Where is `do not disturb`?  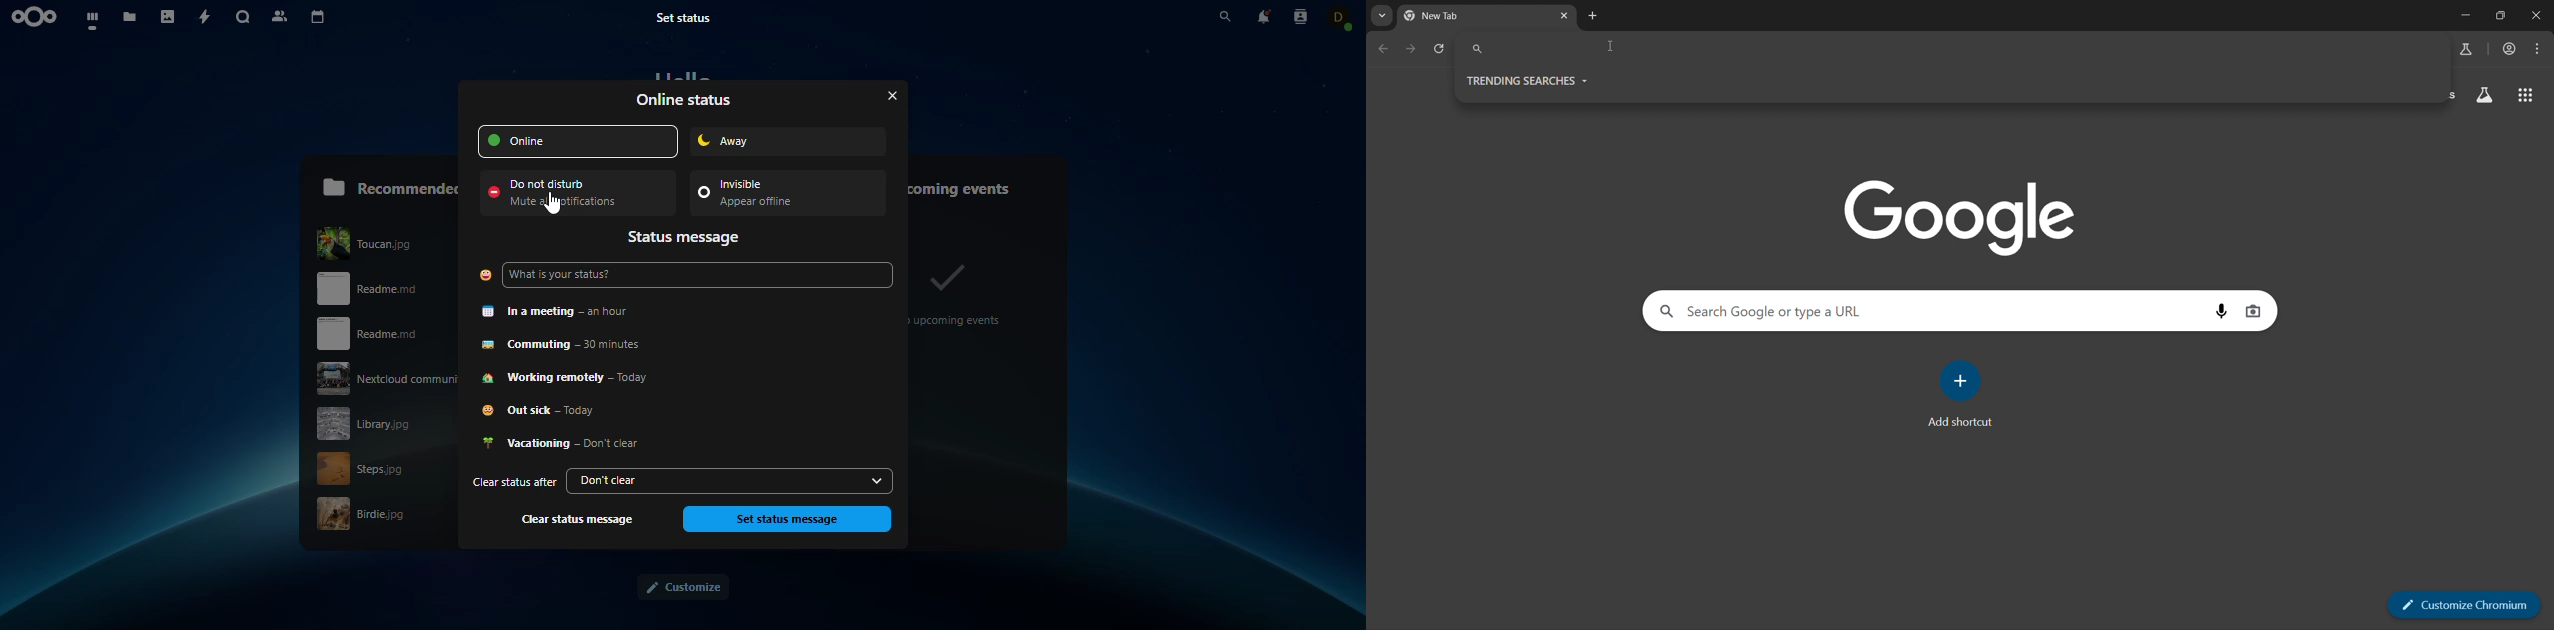 do not disturb is located at coordinates (570, 193).